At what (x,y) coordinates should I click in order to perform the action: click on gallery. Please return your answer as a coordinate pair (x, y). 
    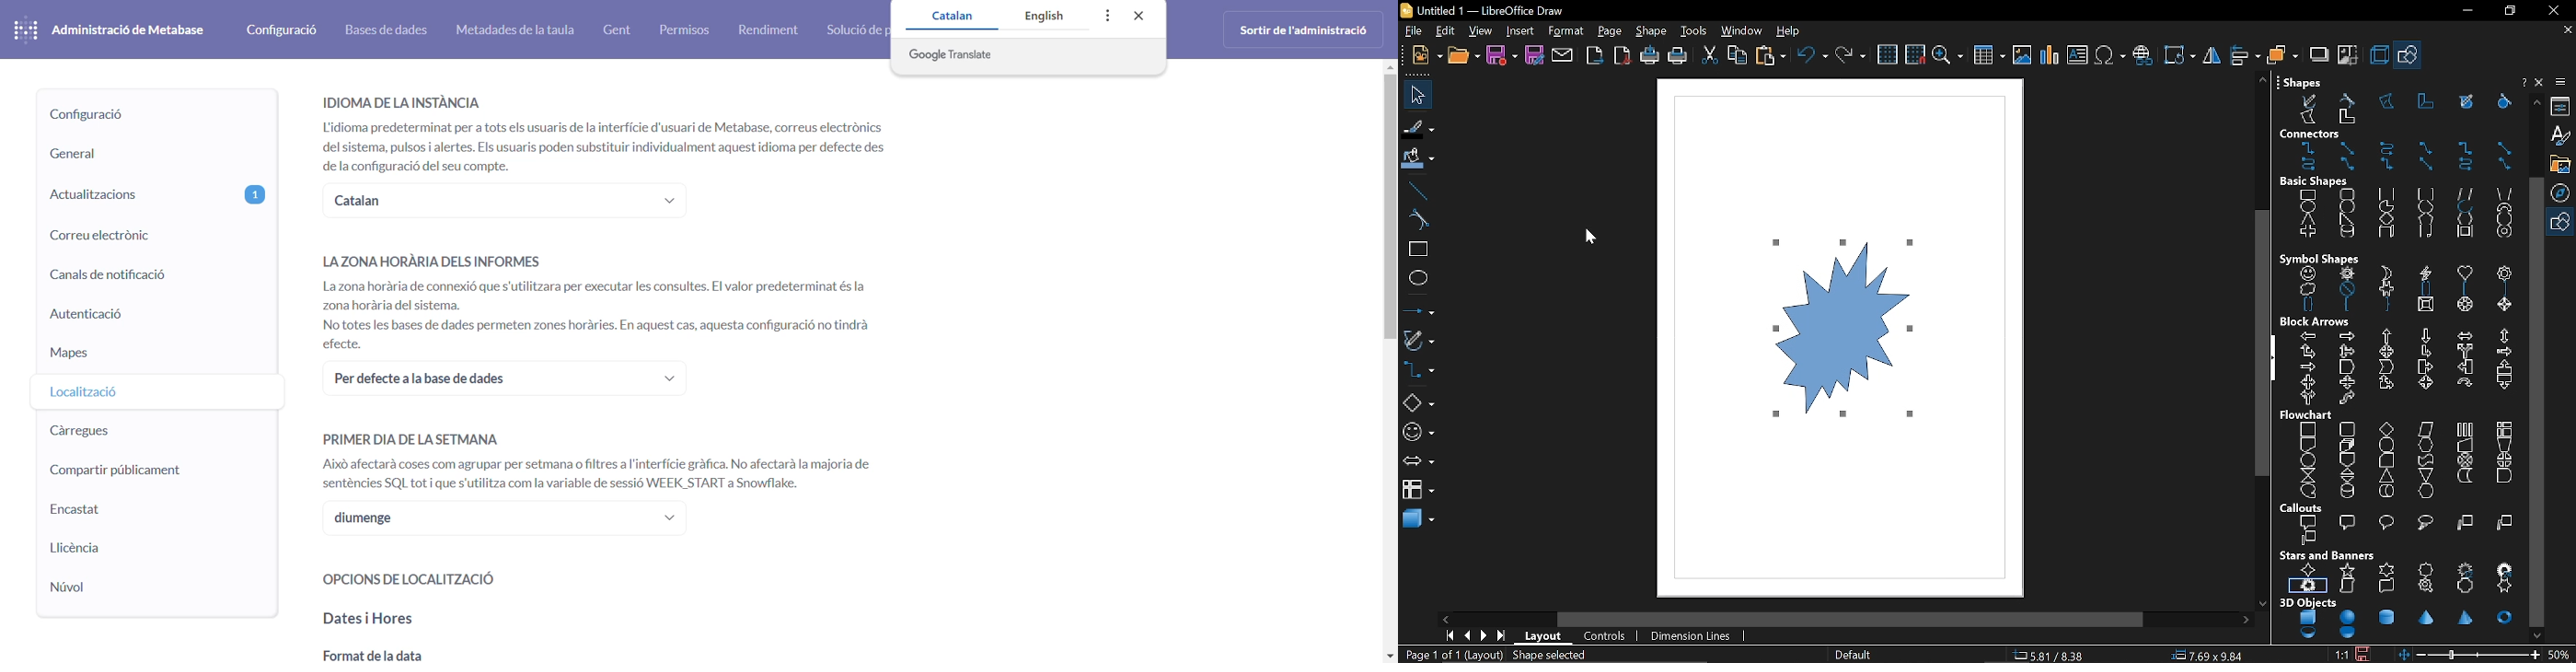
    Looking at the image, I should click on (2560, 164).